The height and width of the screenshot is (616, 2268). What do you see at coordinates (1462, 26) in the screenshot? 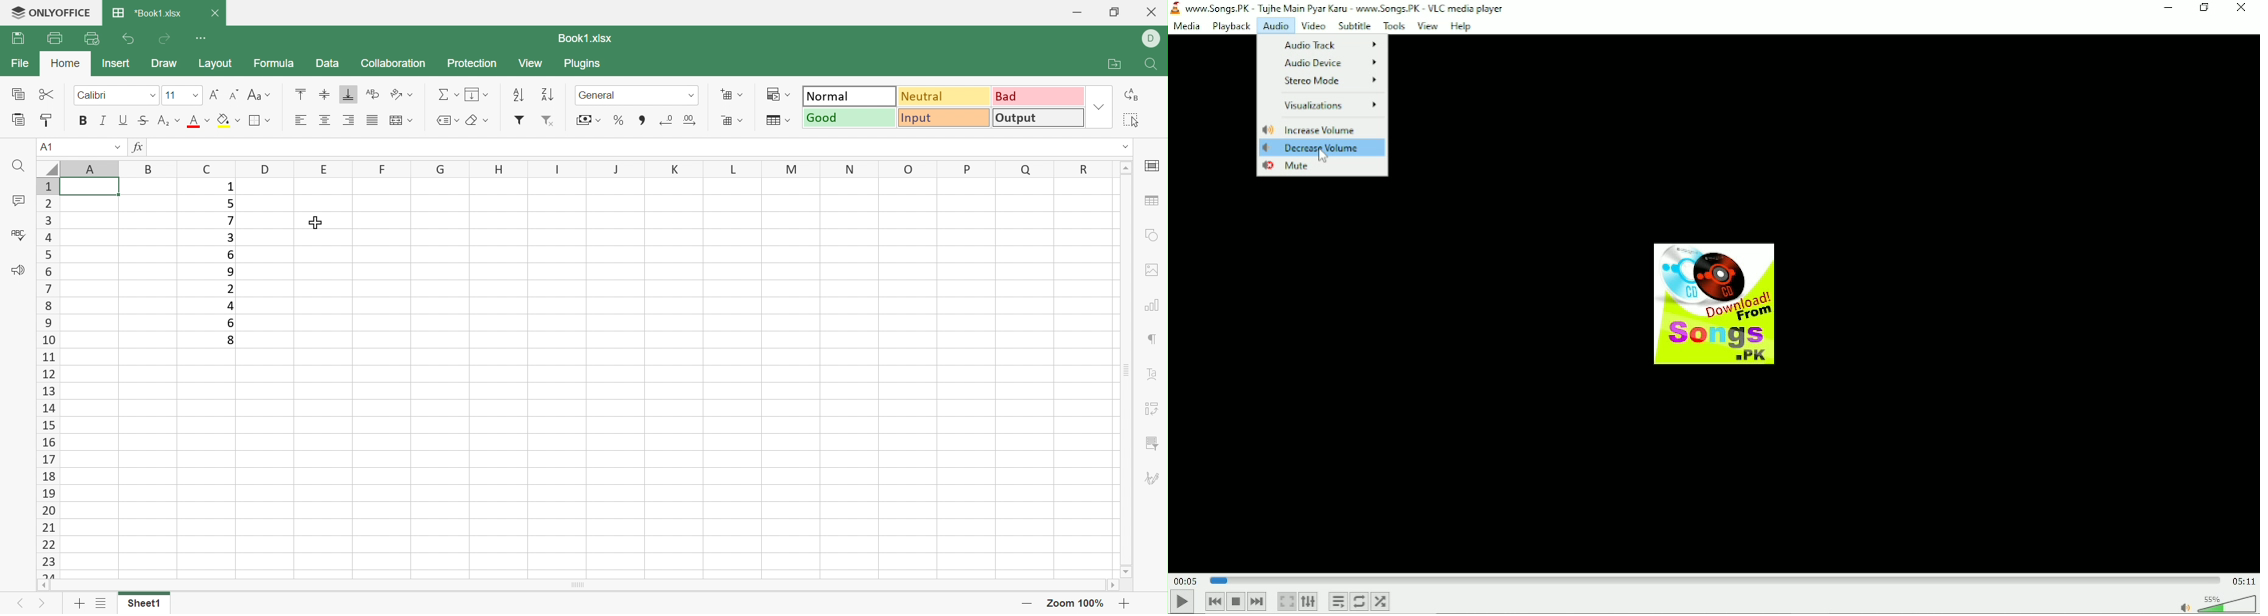
I see `Help` at bounding box center [1462, 26].